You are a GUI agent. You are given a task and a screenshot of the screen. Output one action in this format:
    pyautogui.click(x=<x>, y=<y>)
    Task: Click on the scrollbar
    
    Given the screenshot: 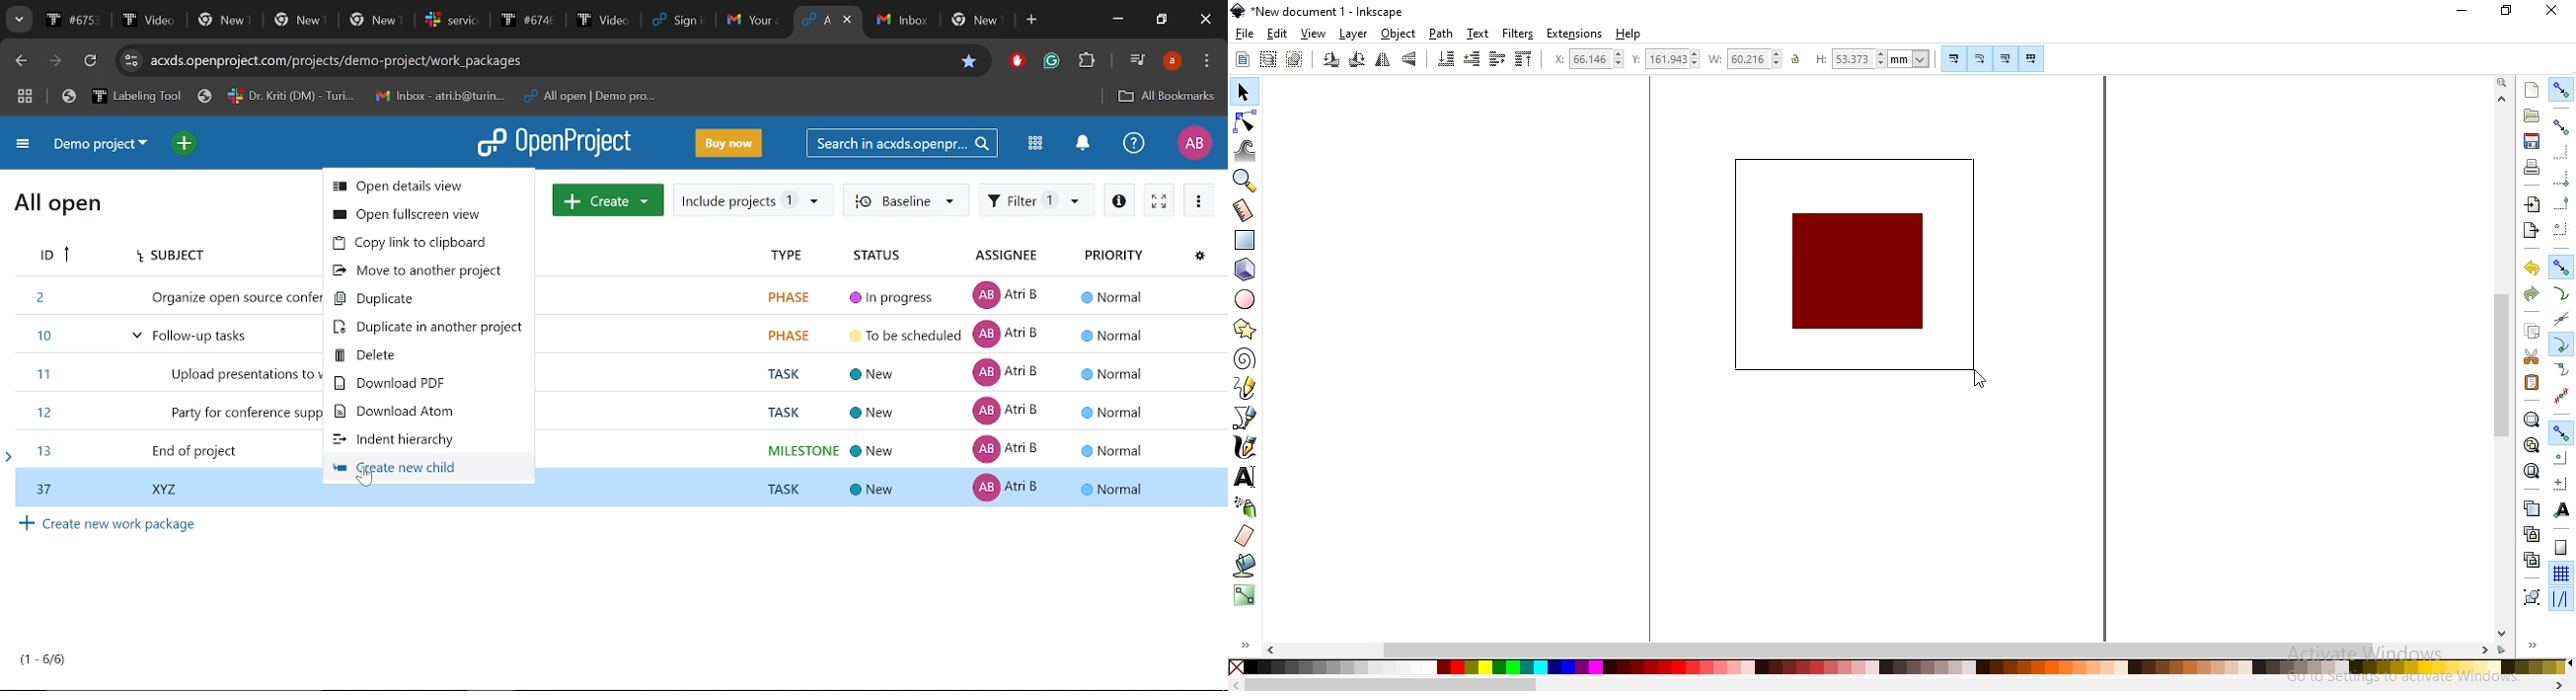 What is the action you would take?
    pyautogui.click(x=2502, y=363)
    